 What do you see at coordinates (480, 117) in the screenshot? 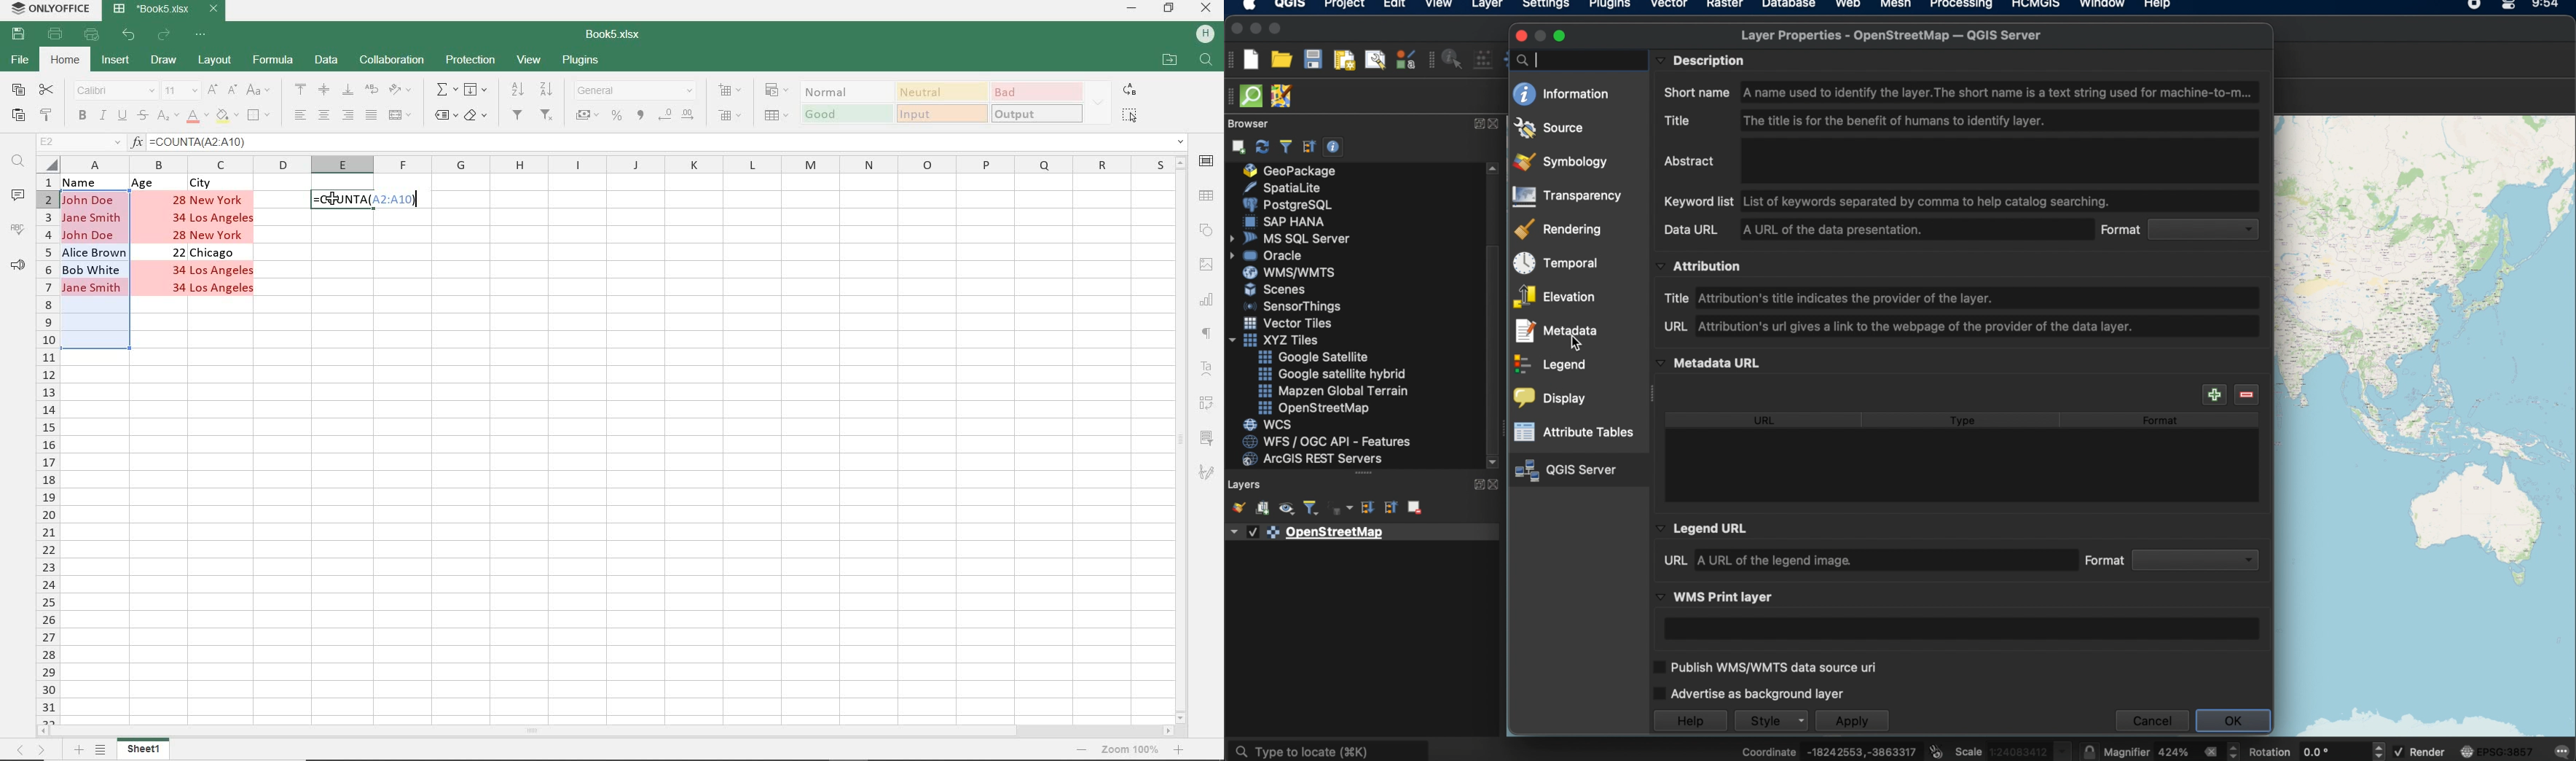
I see `CLEAR` at bounding box center [480, 117].